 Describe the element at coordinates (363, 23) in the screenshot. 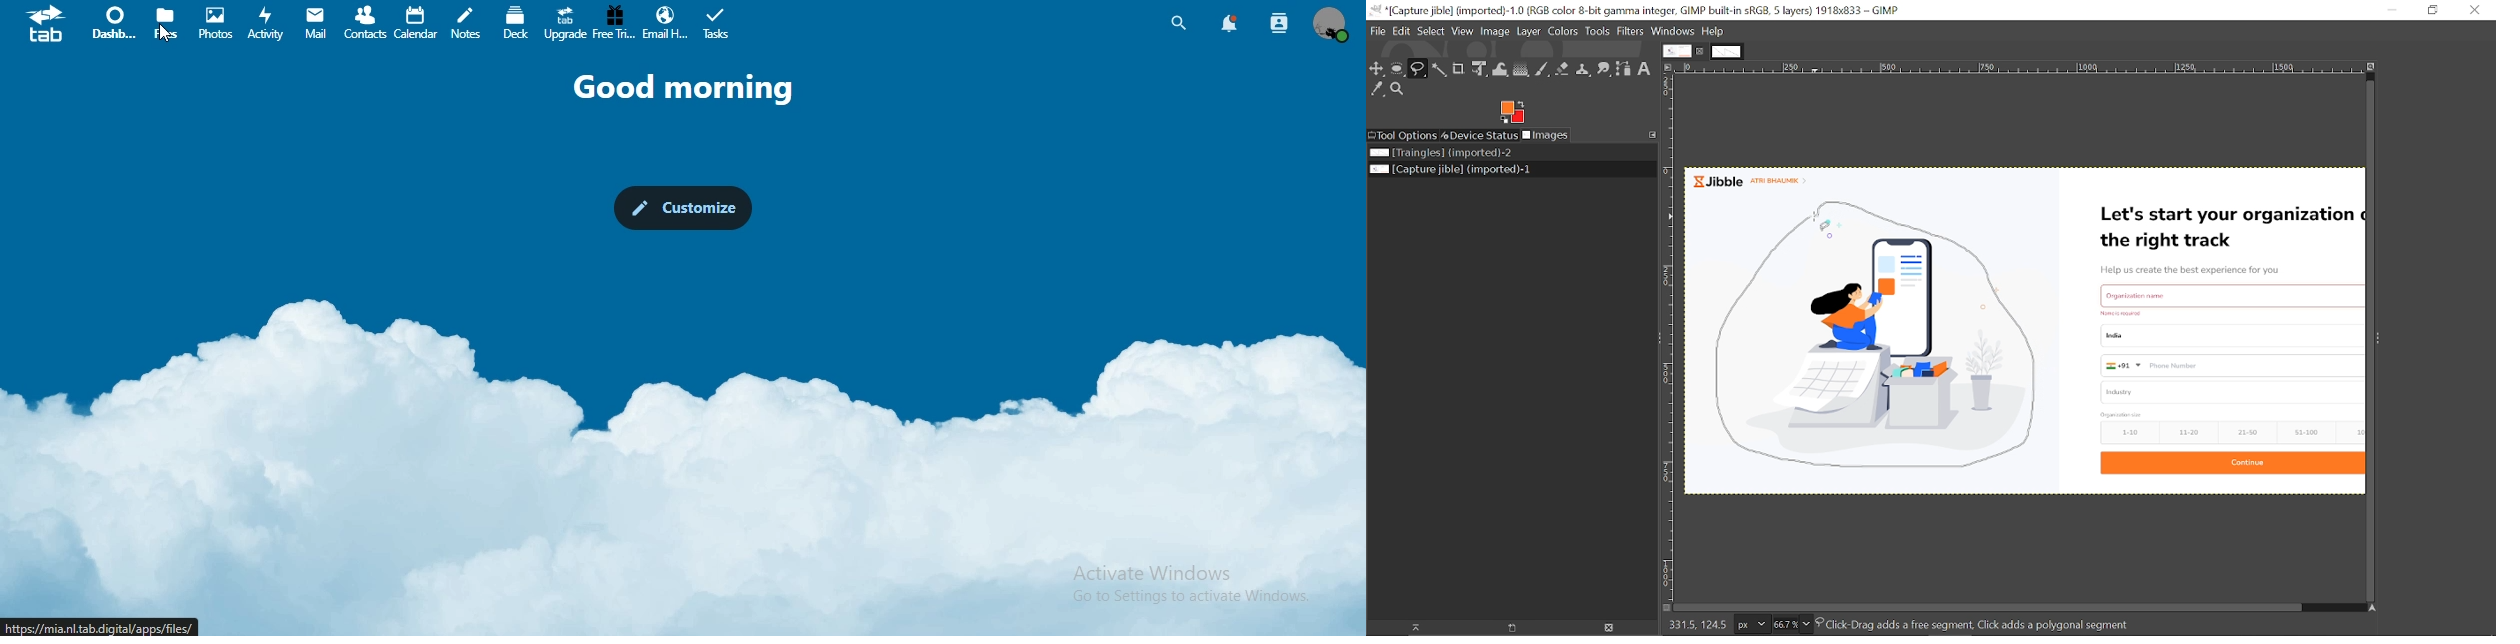

I see `contacts` at that location.